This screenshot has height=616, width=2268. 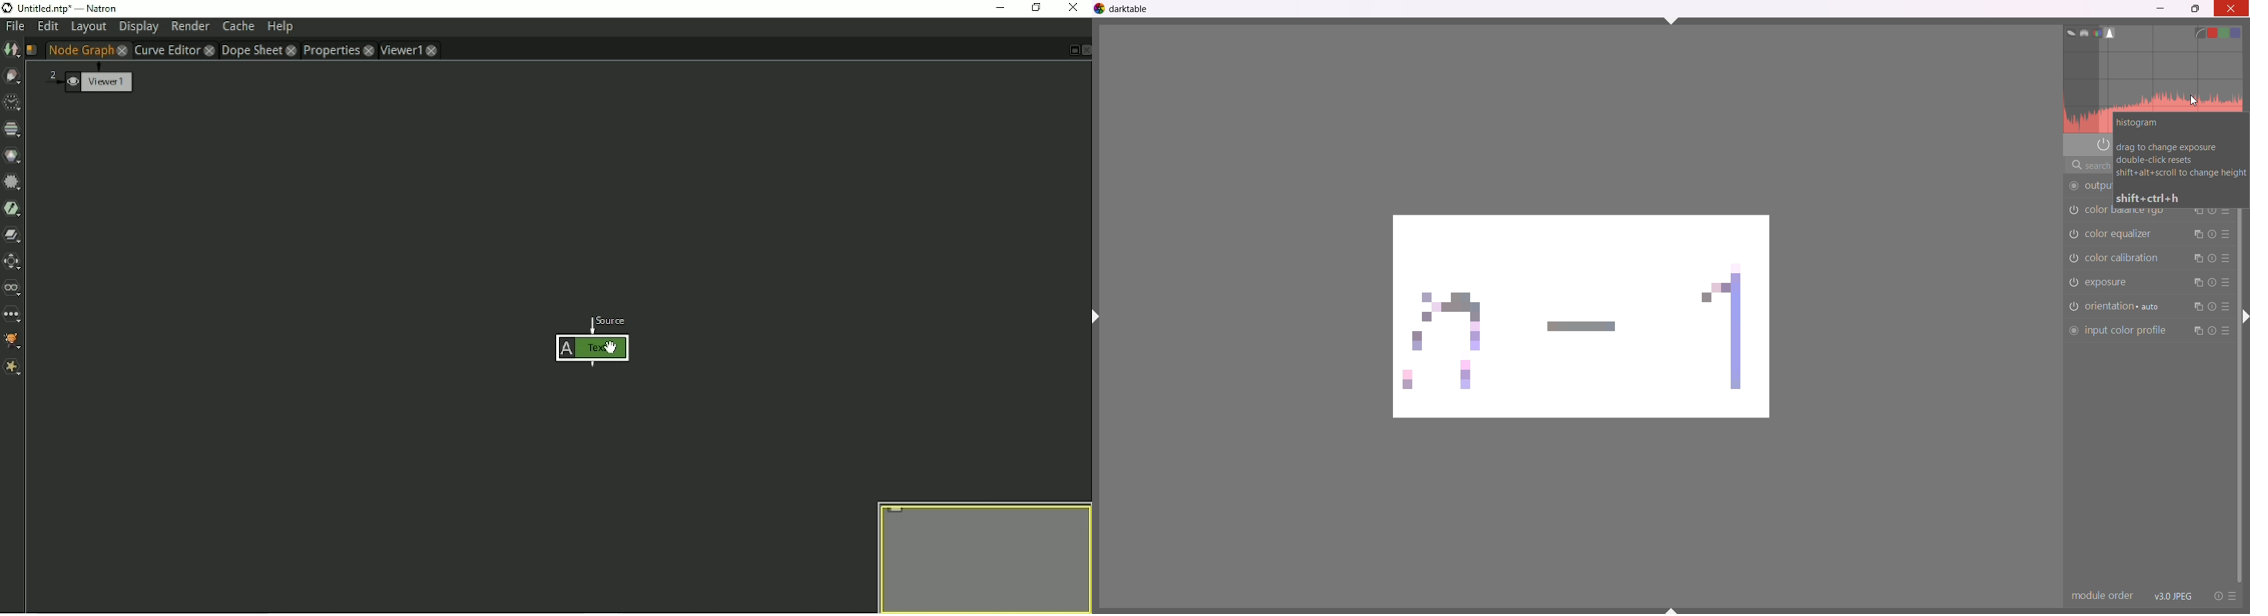 What do you see at coordinates (2244, 31) in the screenshot?
I see `blue` at bounding box center [2244, 31].